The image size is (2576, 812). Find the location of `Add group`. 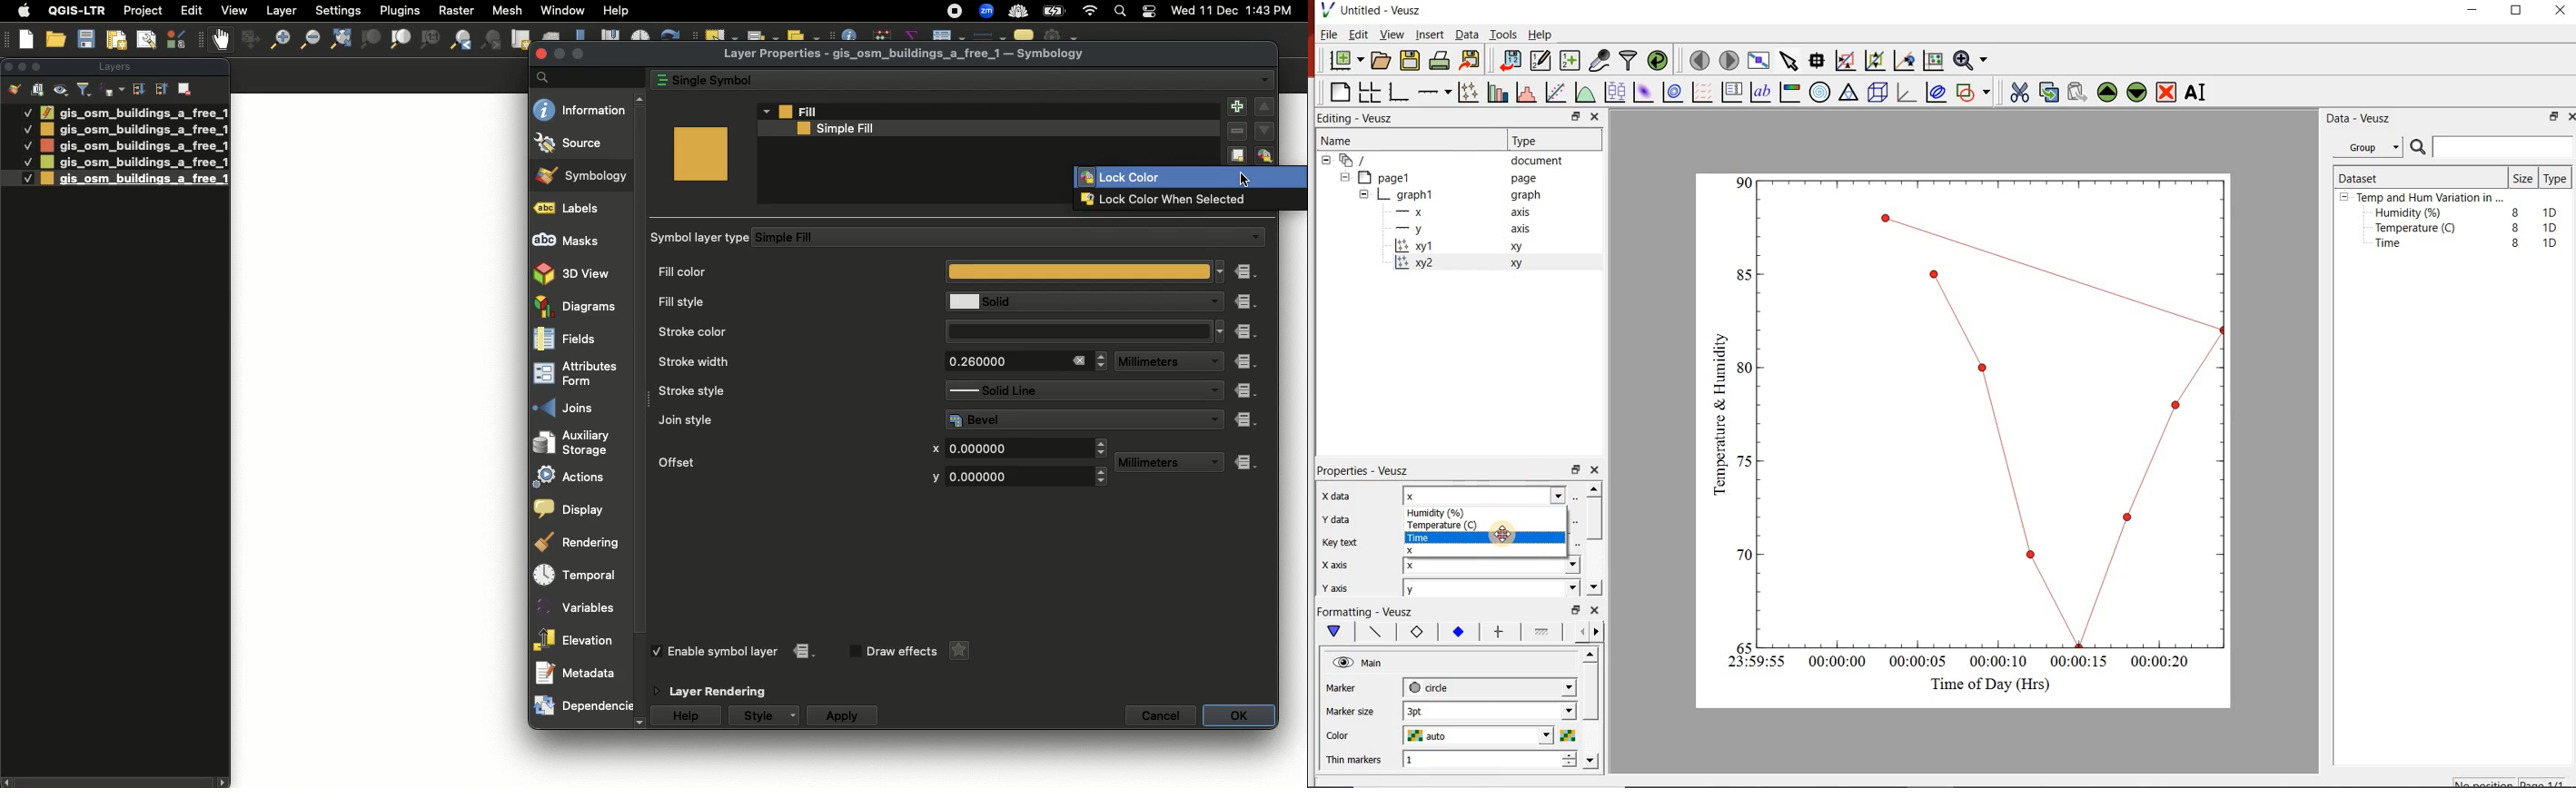

Add group is located at coordinates (38, 89).